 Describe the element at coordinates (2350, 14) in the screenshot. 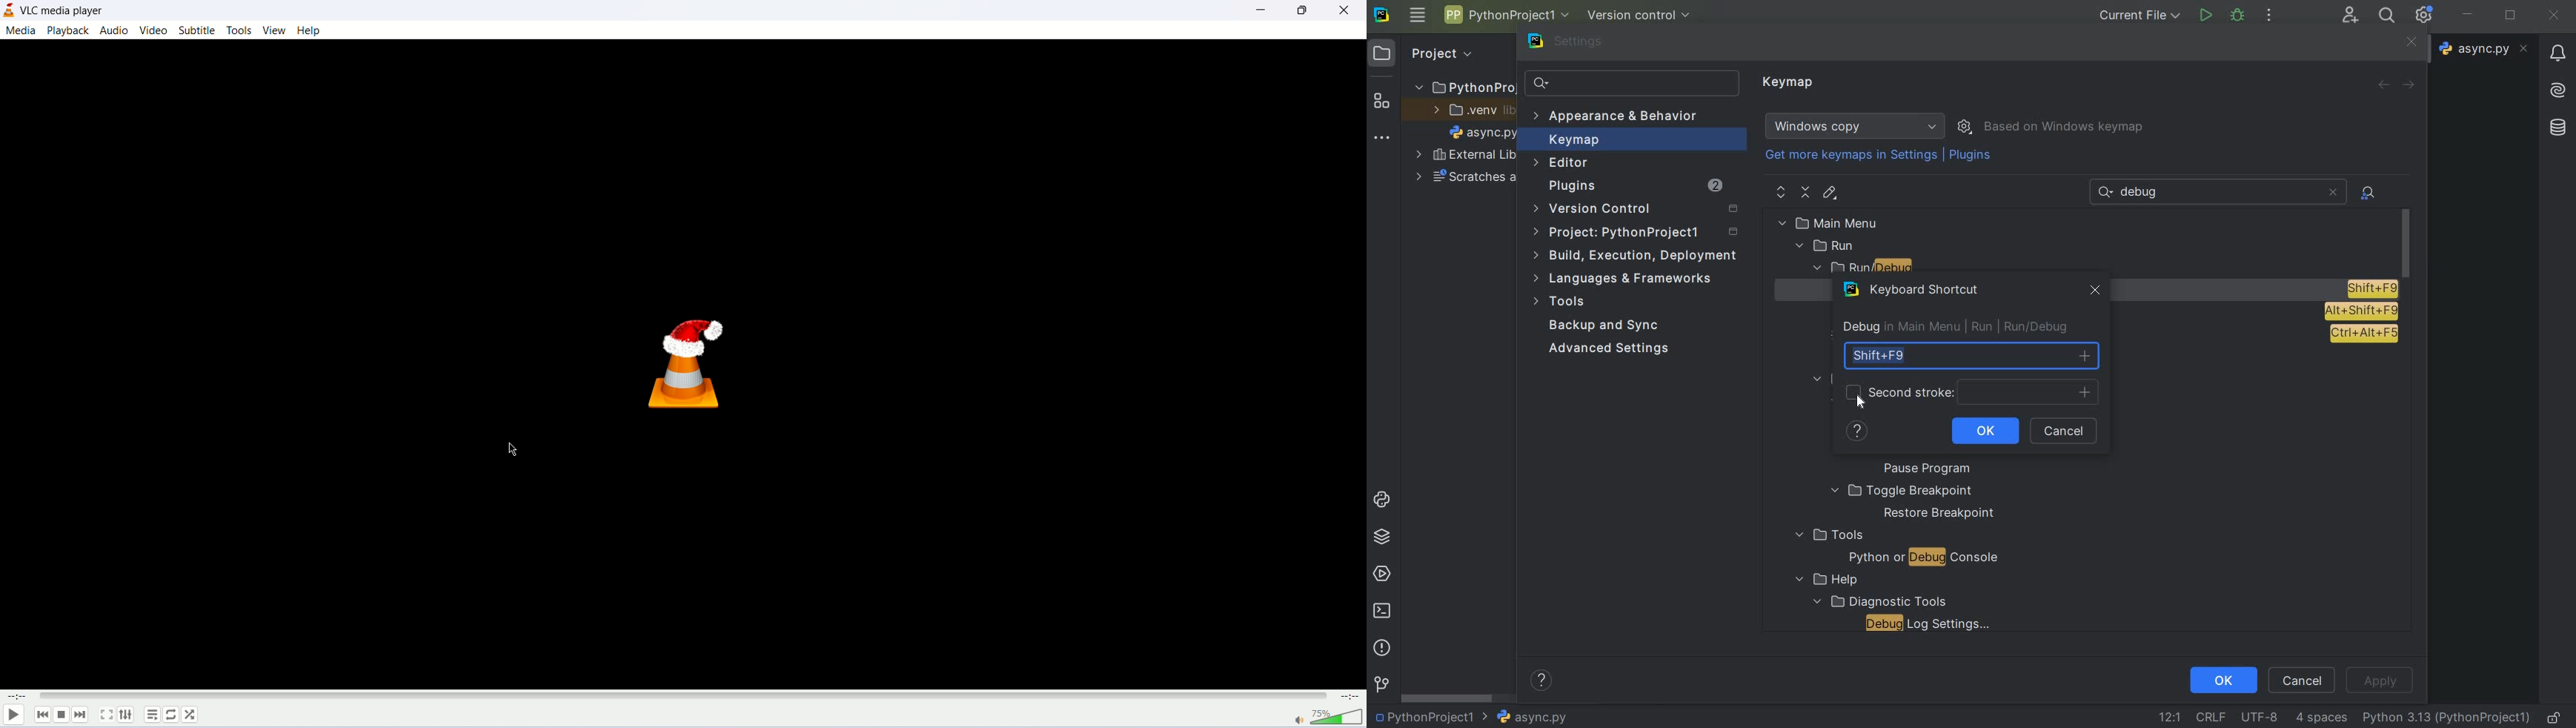

I see `code with me` at that location.